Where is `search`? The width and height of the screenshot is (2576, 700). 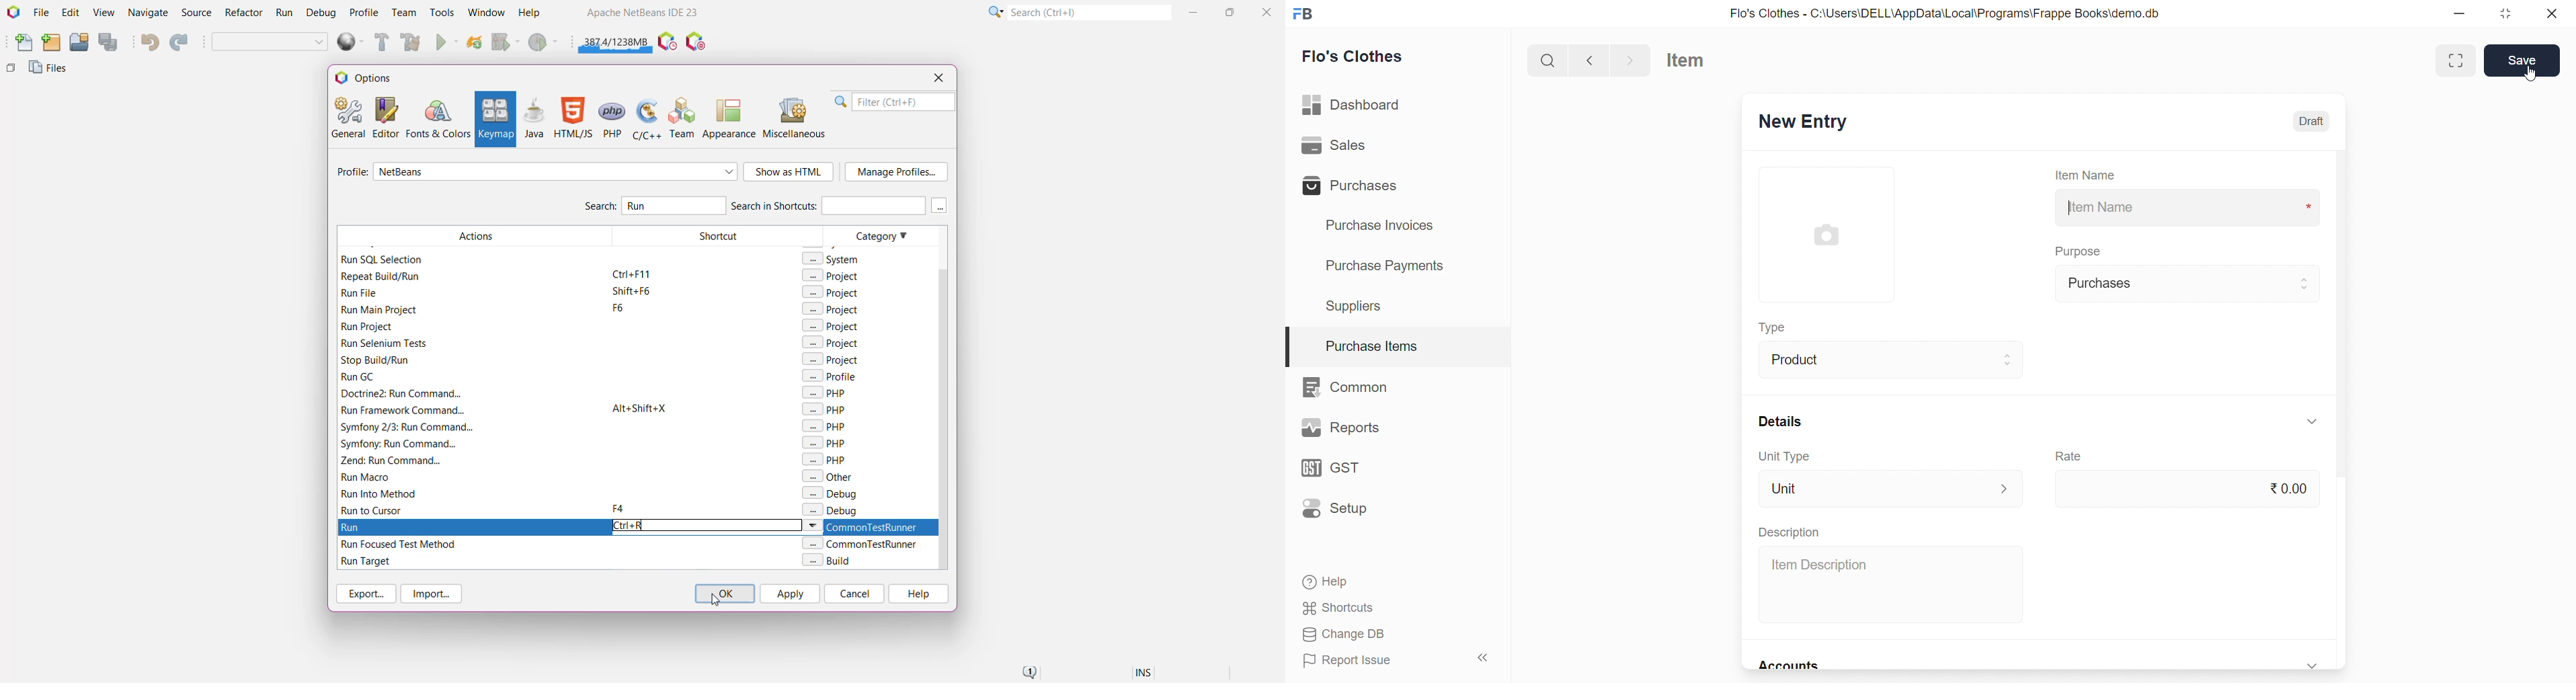 search is located at coordinates (1547, 59).